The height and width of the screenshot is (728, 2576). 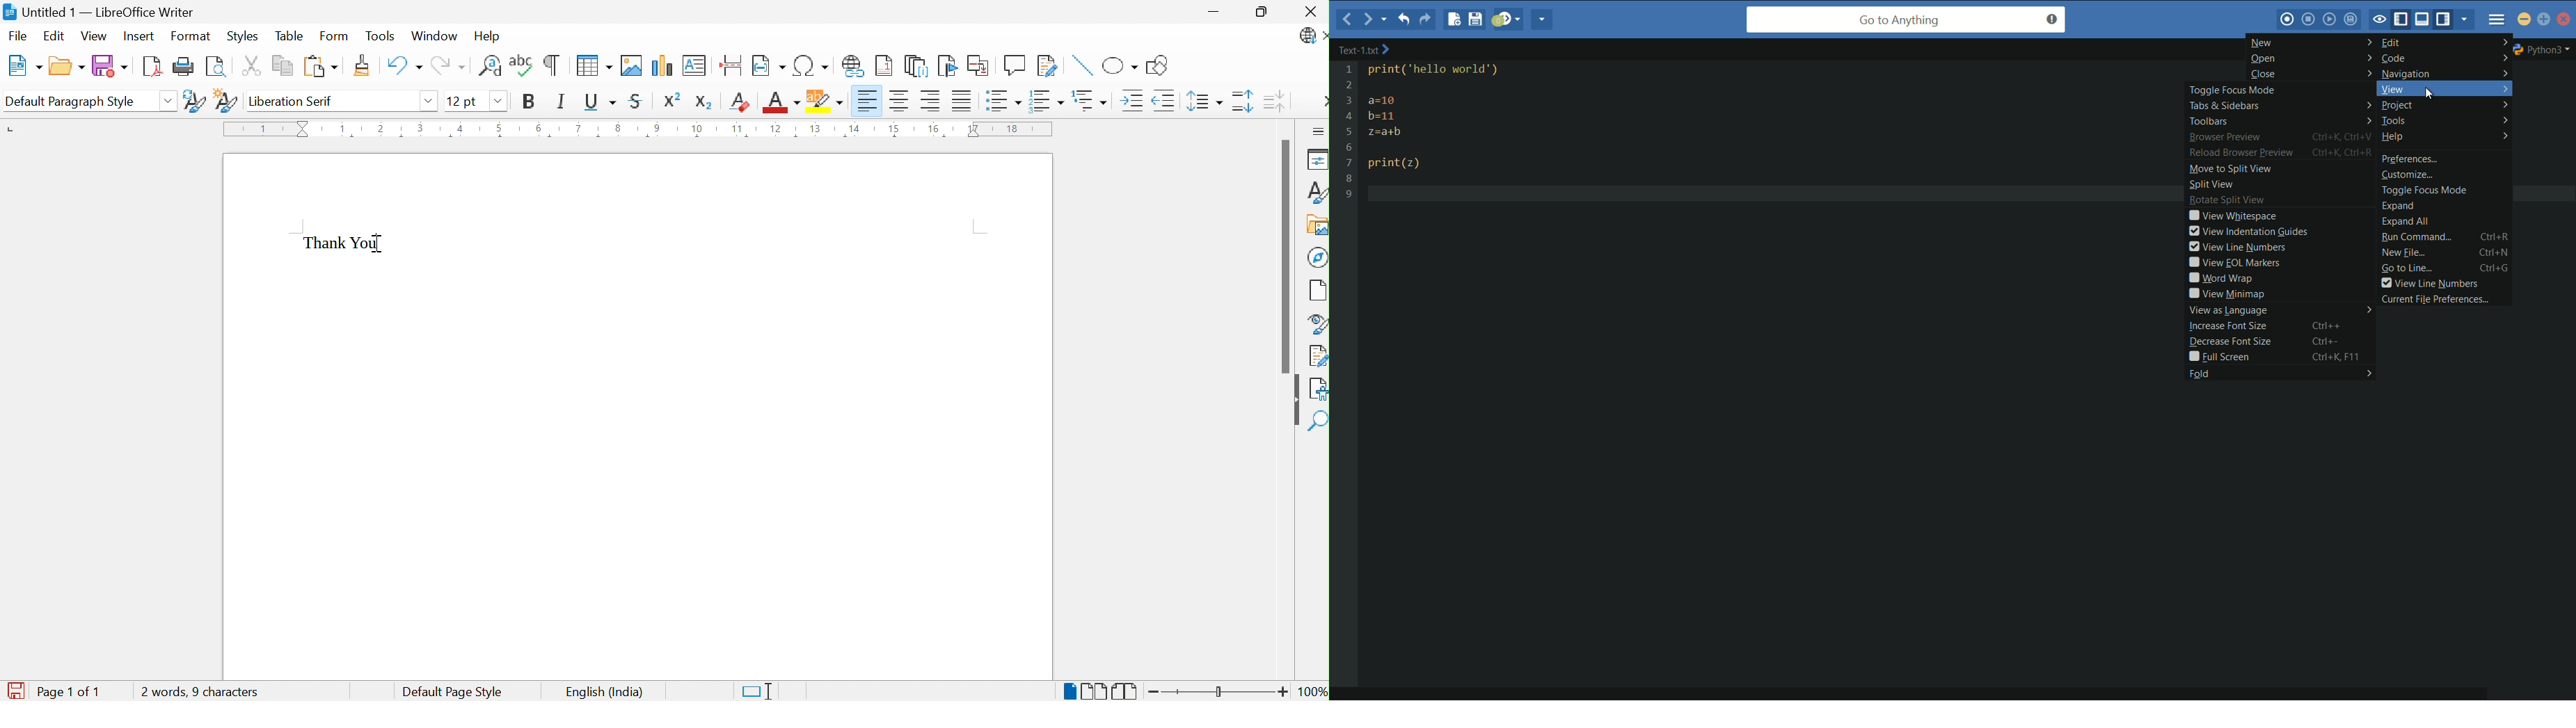 What do you see at coordinates (2447, 20) in the screenshot?
I see `show/hide right pane` at bounding box center [2447, 20].